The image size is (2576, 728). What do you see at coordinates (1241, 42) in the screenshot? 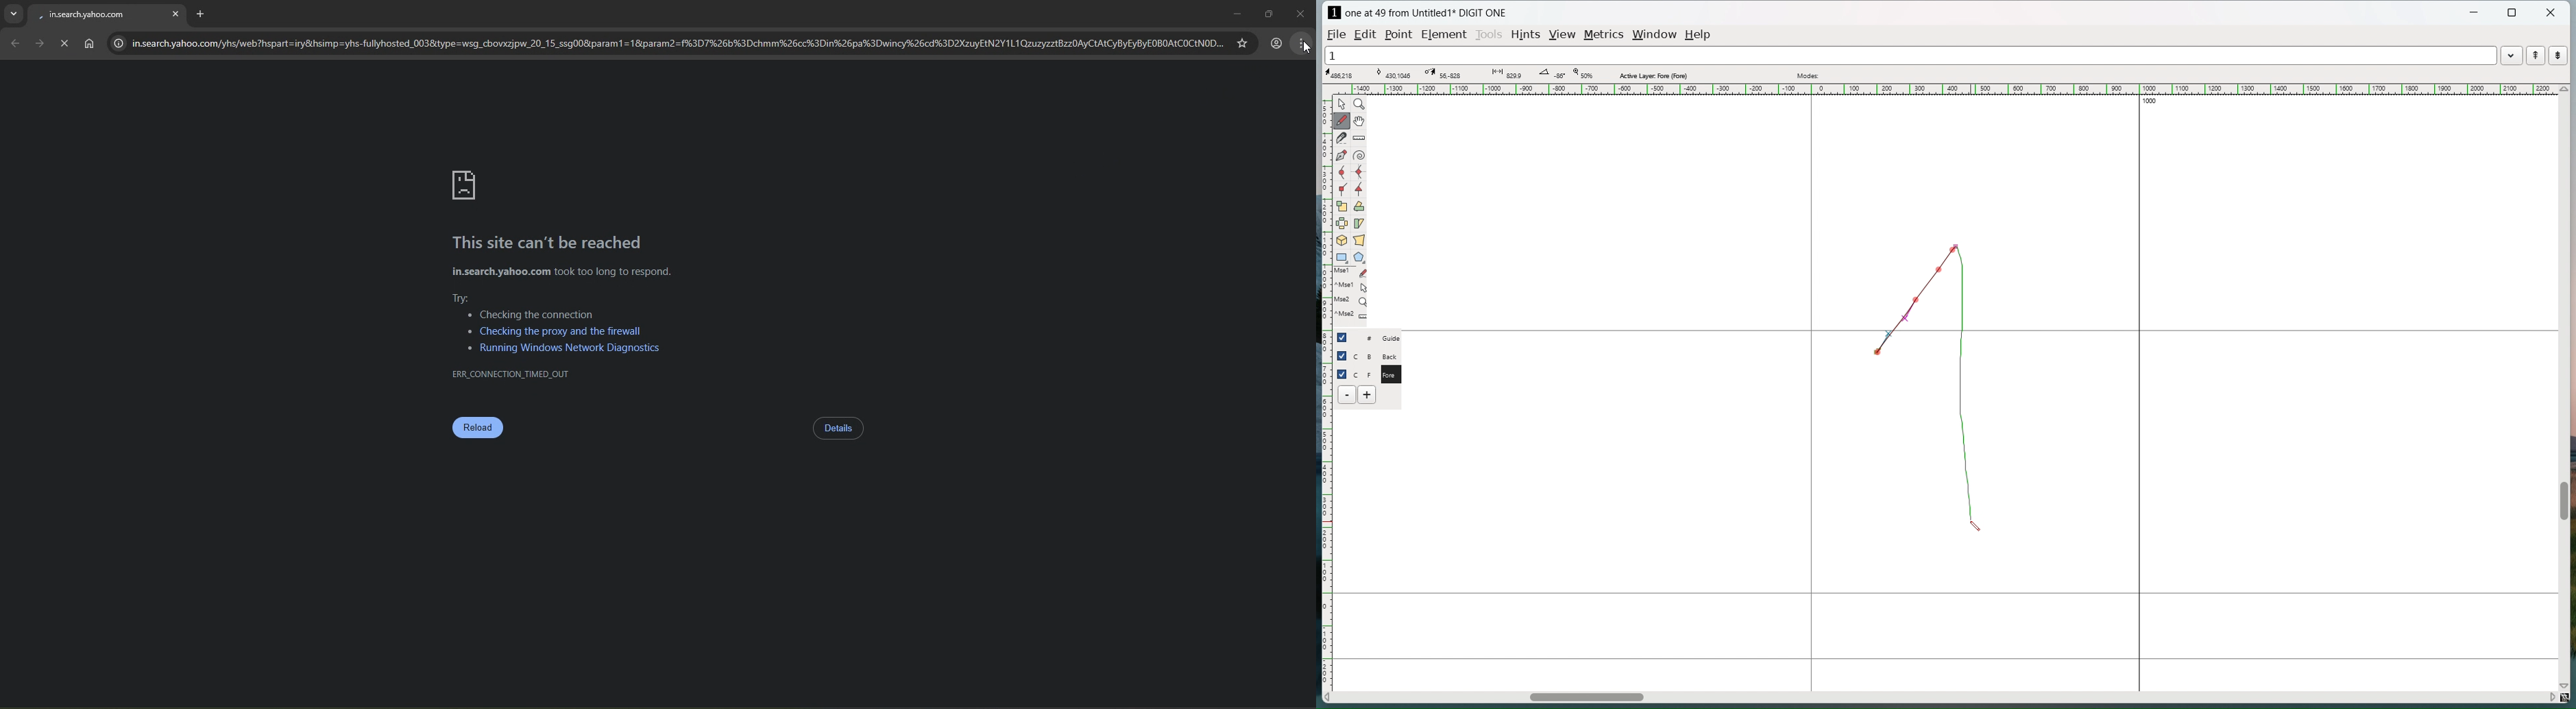
I see `Bookmark this tab` at bounding box center [1241, 42].